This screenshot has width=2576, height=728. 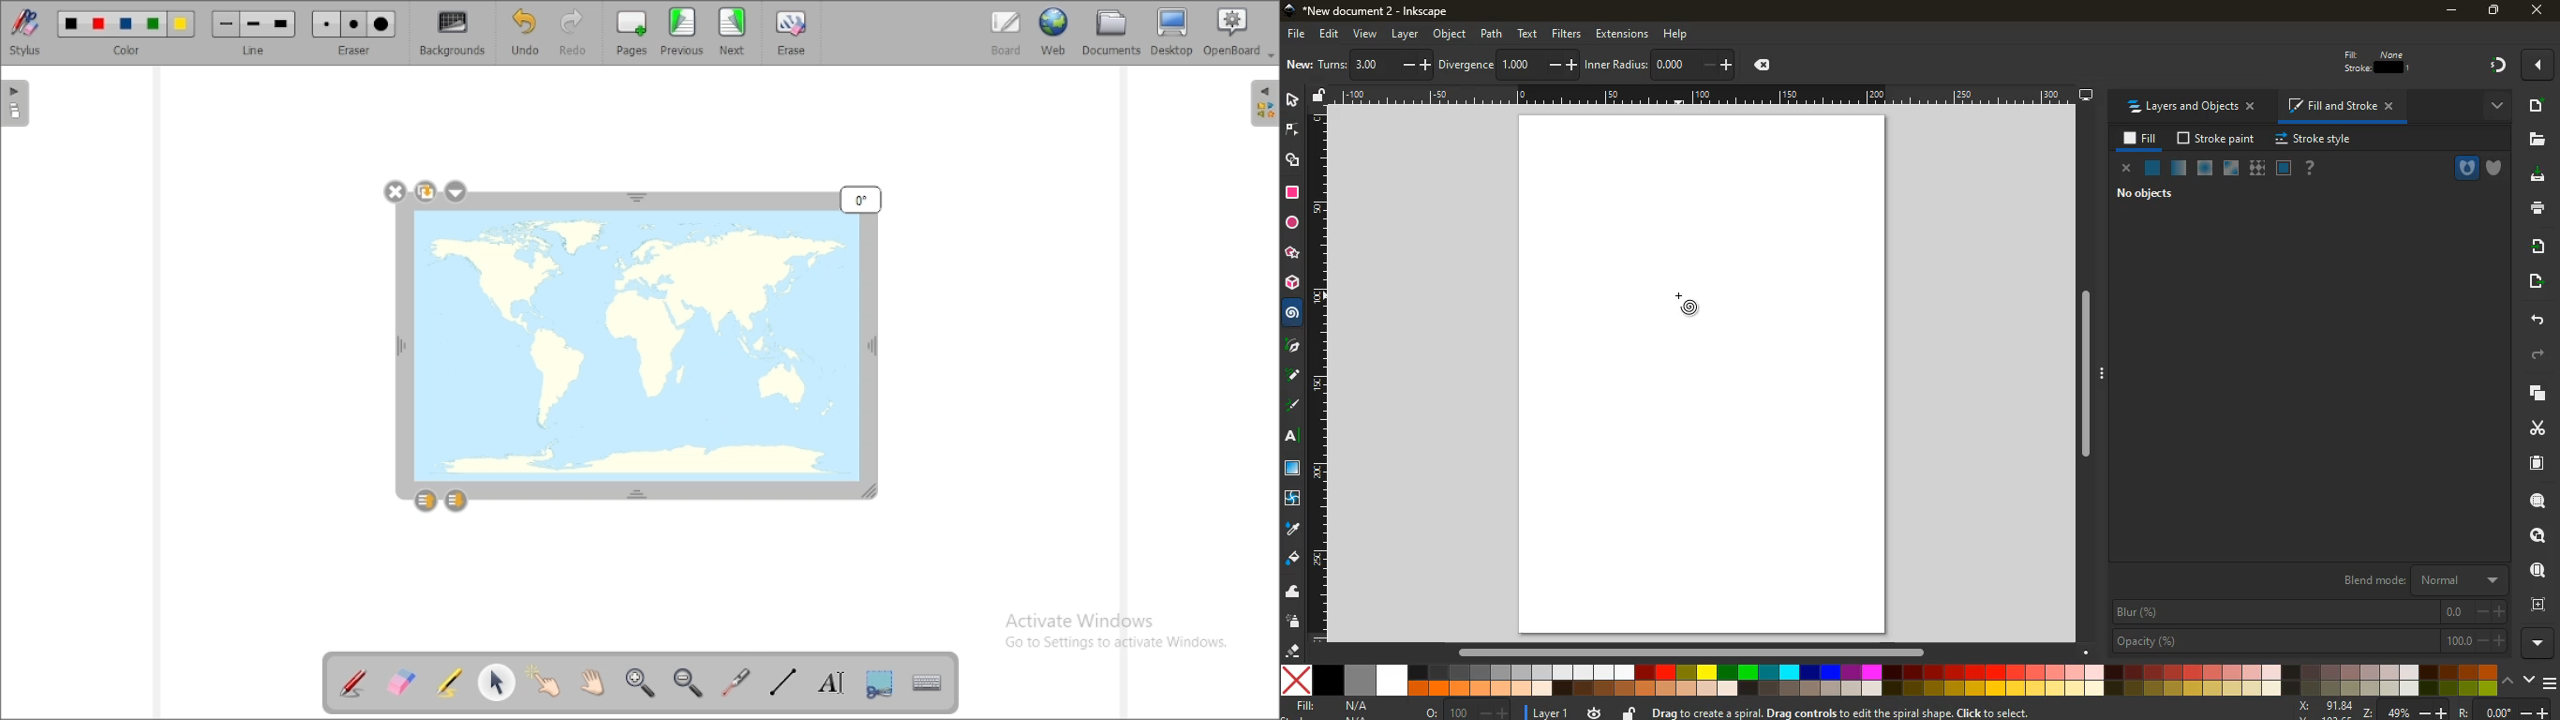 What do you see at coordinates (1262, 103) in the screenshot?
I see `sidebar settings` at bounding box center [1262, 103].